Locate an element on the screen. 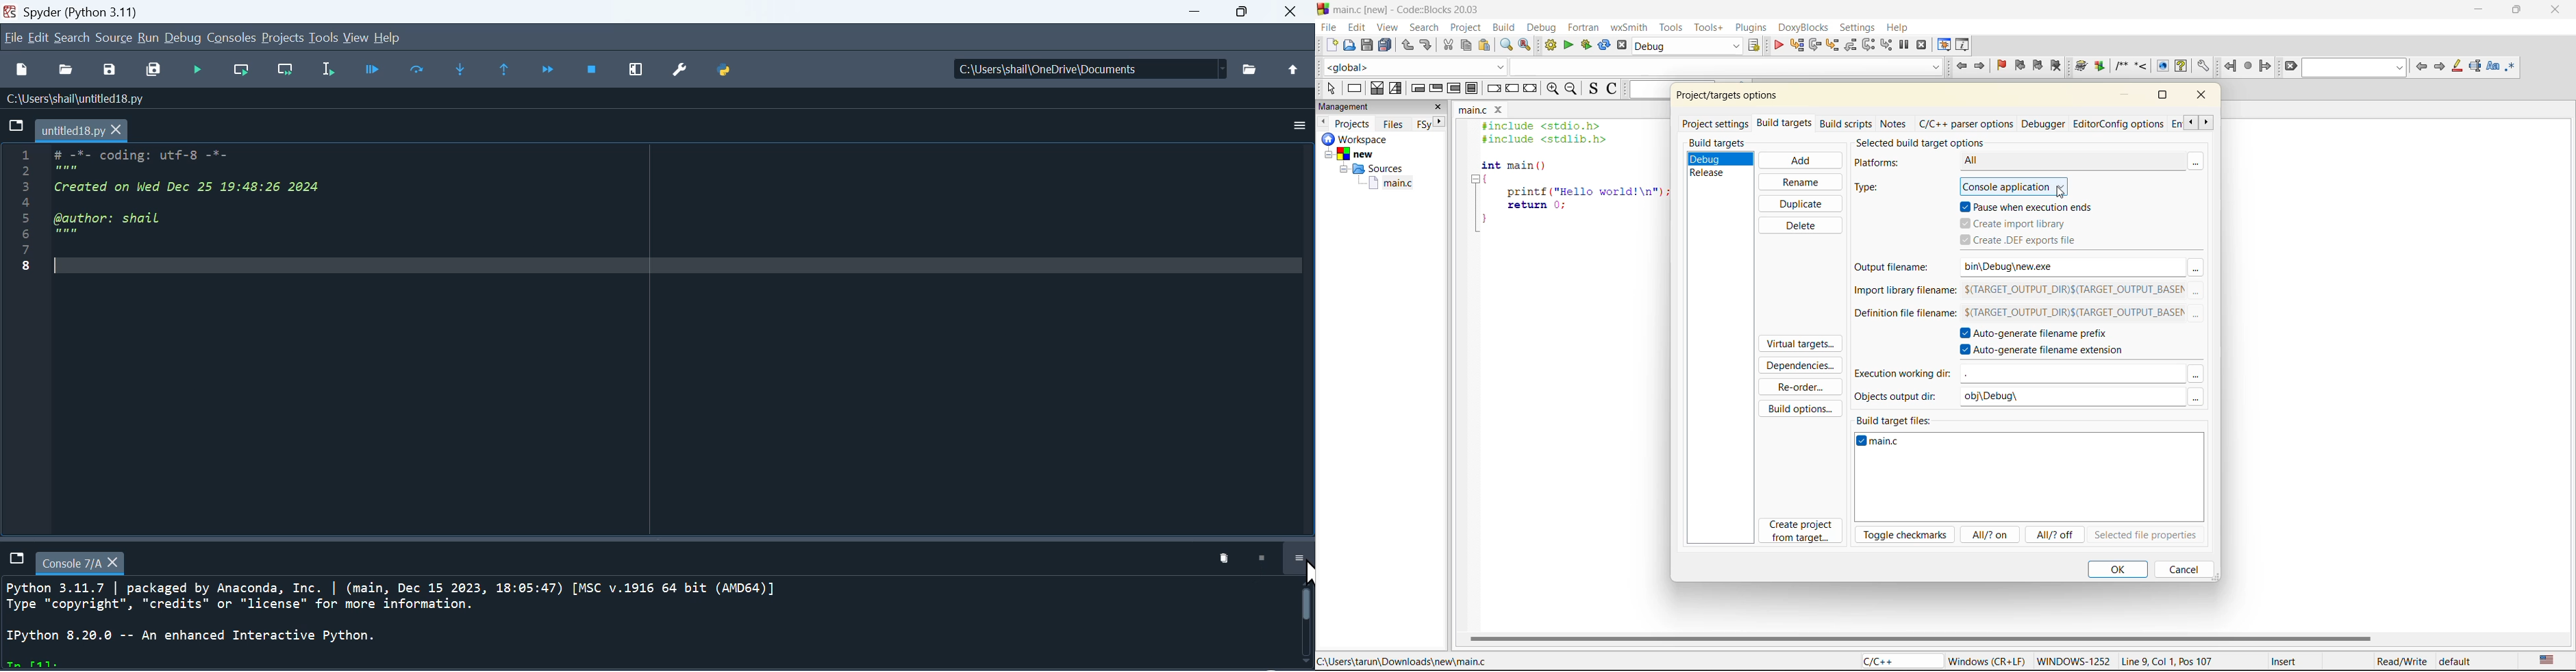  counting loop is located at coordinates (1455, 88).